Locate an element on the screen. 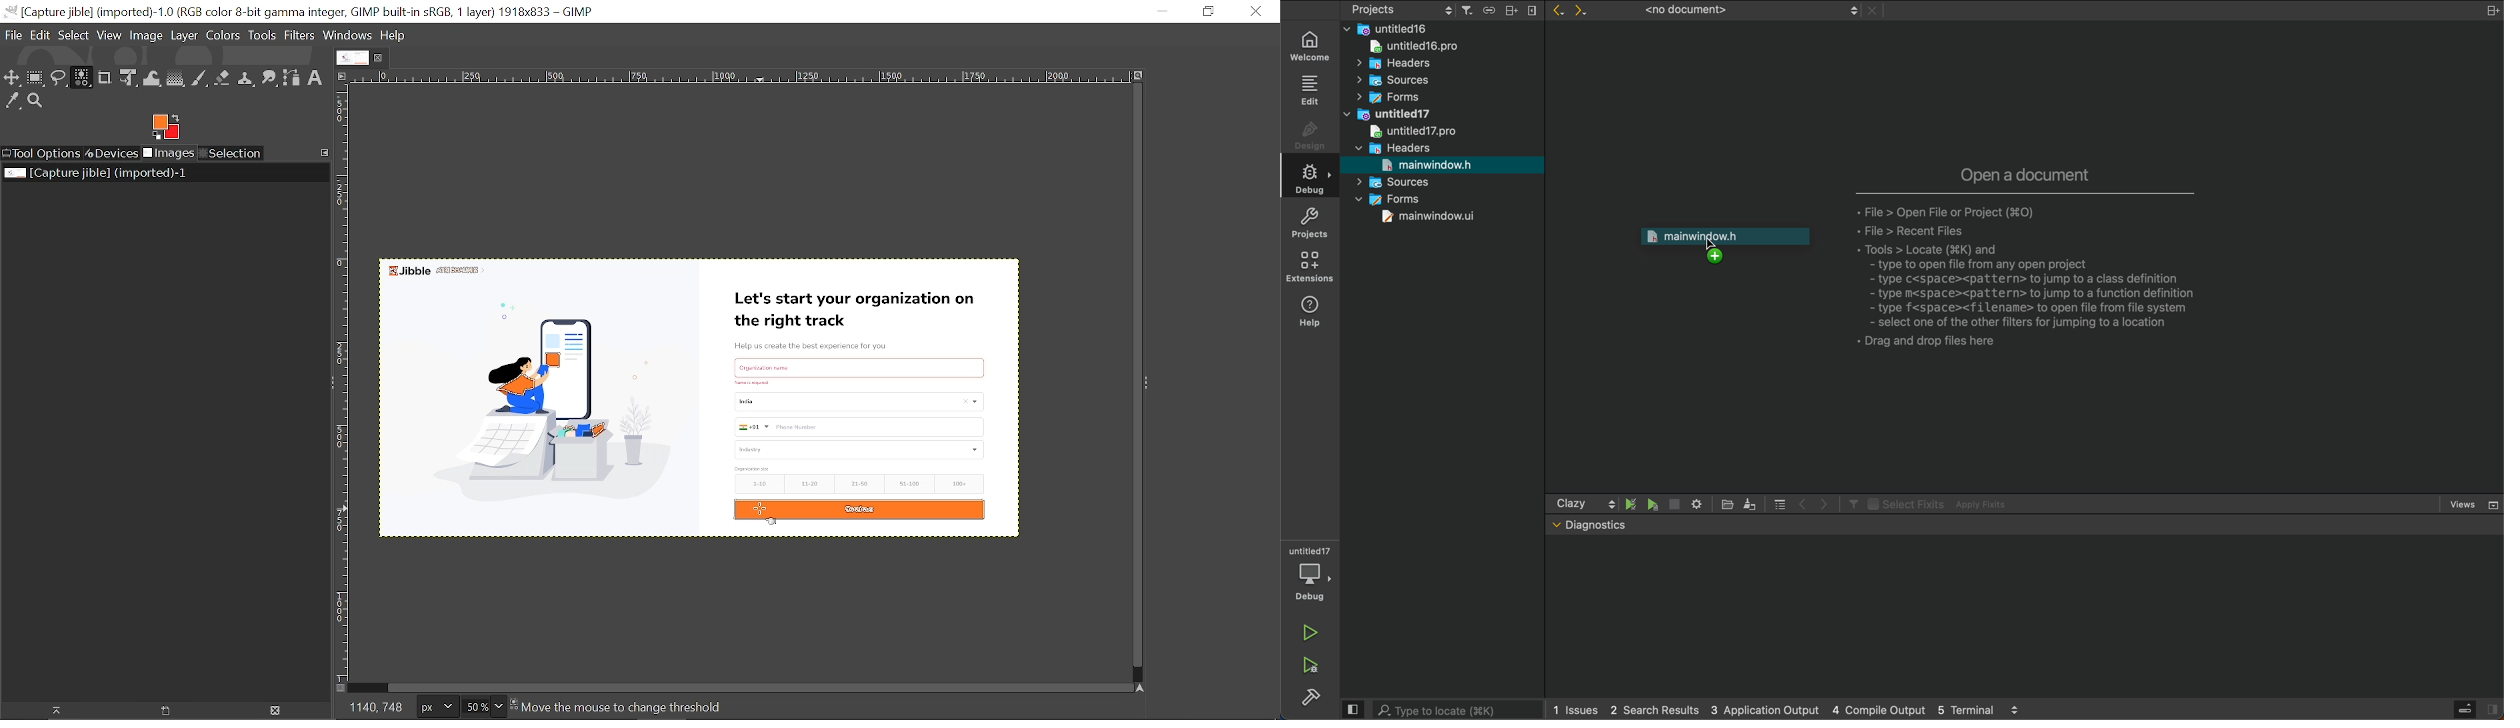 The width and height of the screenshot is (2520, 728). mainwindow.ui is located at coordinates (1431, 218).